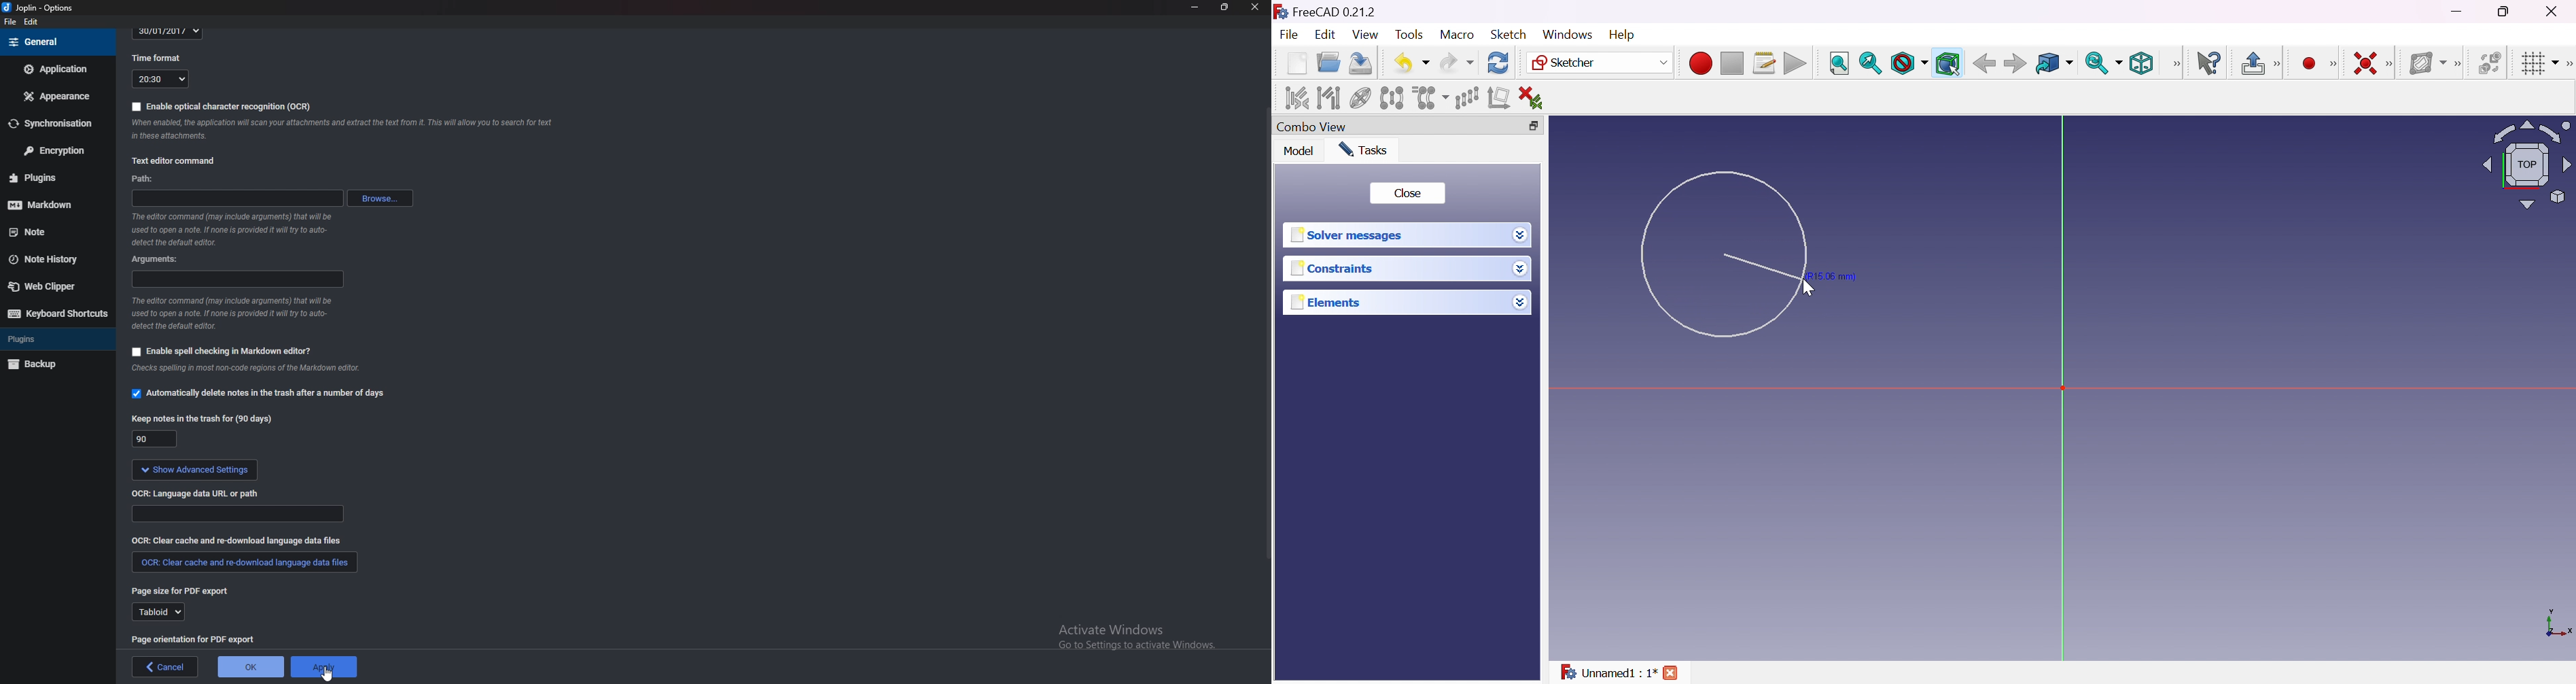  Describe the element at coordinates (1520, 302) in the screenshot. I see `Drop down` at that location.